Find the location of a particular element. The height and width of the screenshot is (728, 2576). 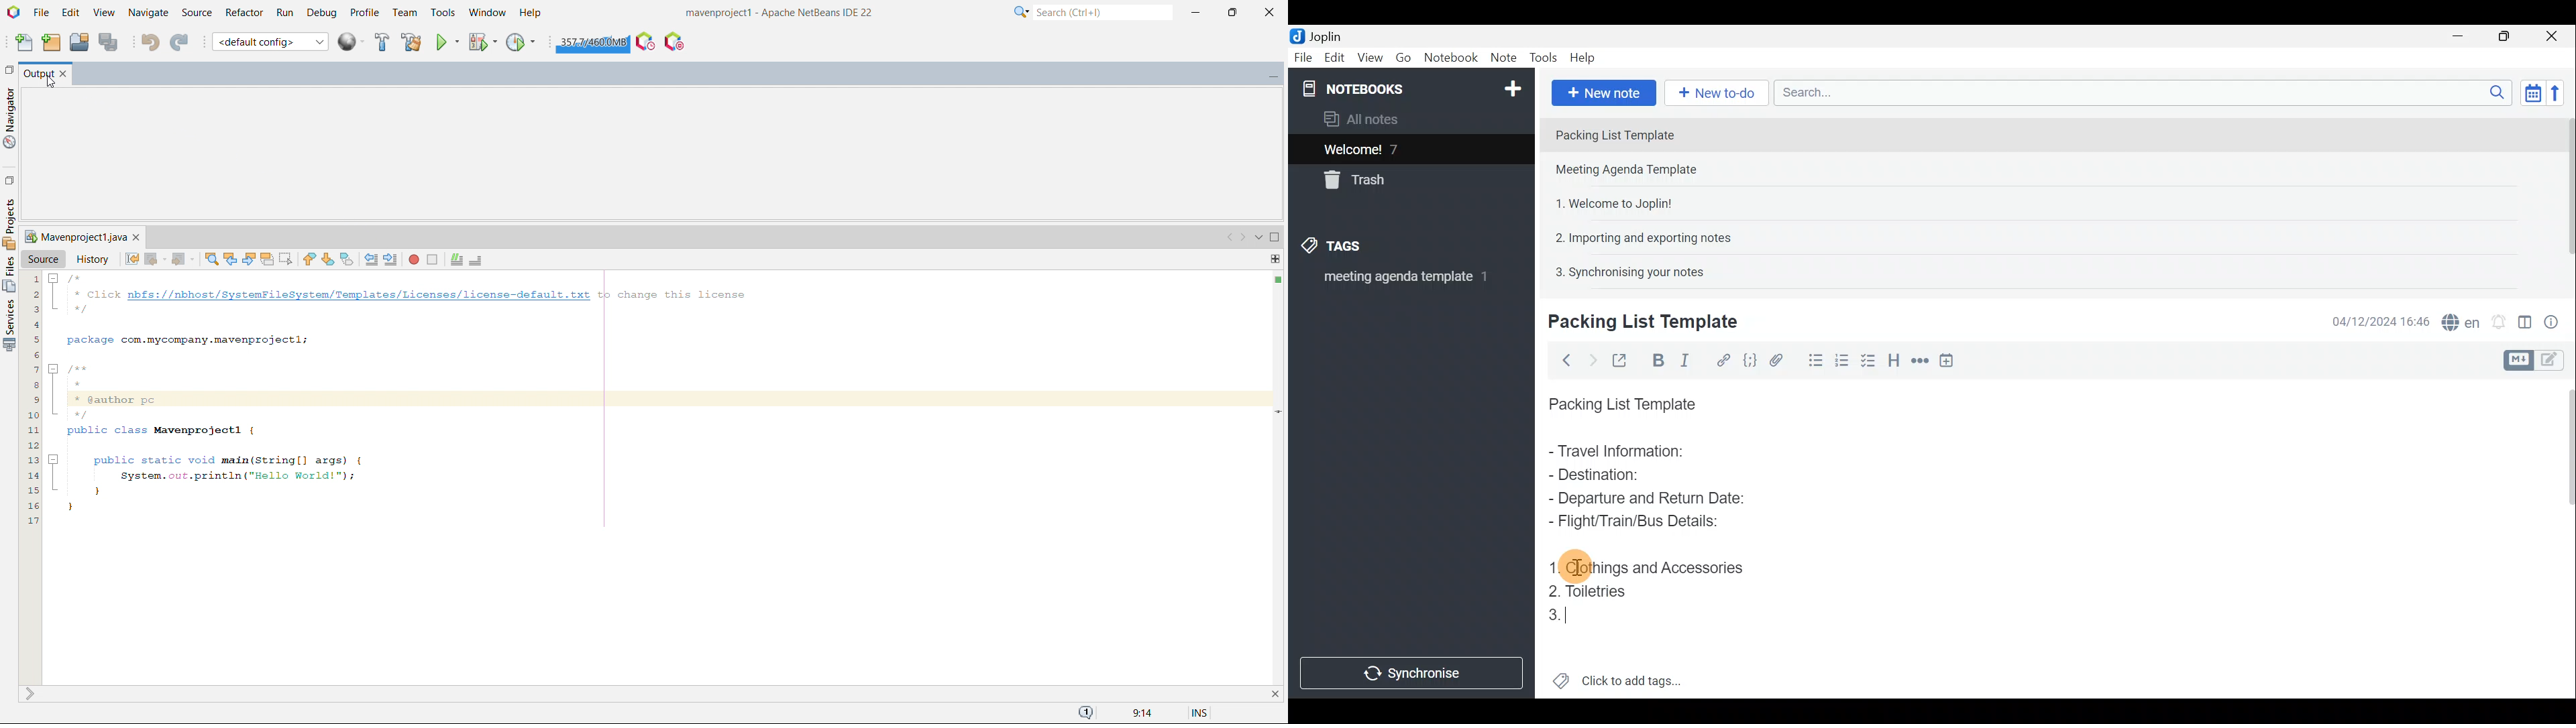

files is located at coordinates (9, 274).